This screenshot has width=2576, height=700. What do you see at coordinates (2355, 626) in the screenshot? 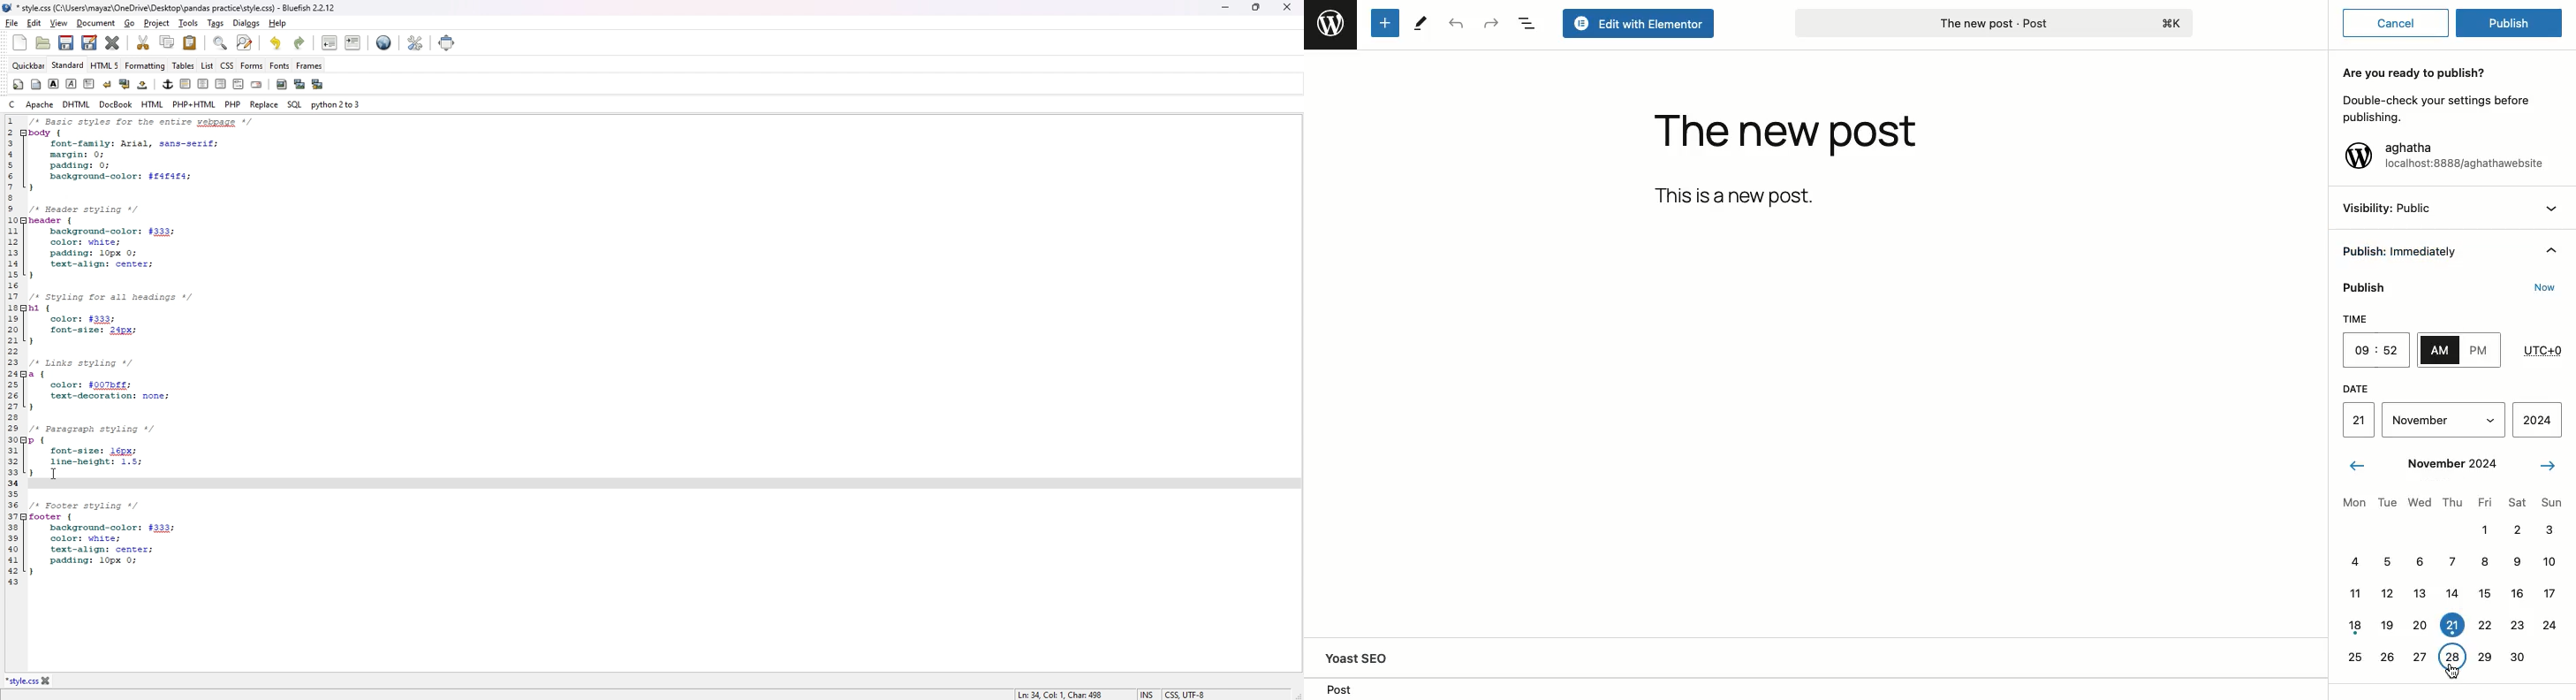
I see `18` at bounding box center [2355, 626].